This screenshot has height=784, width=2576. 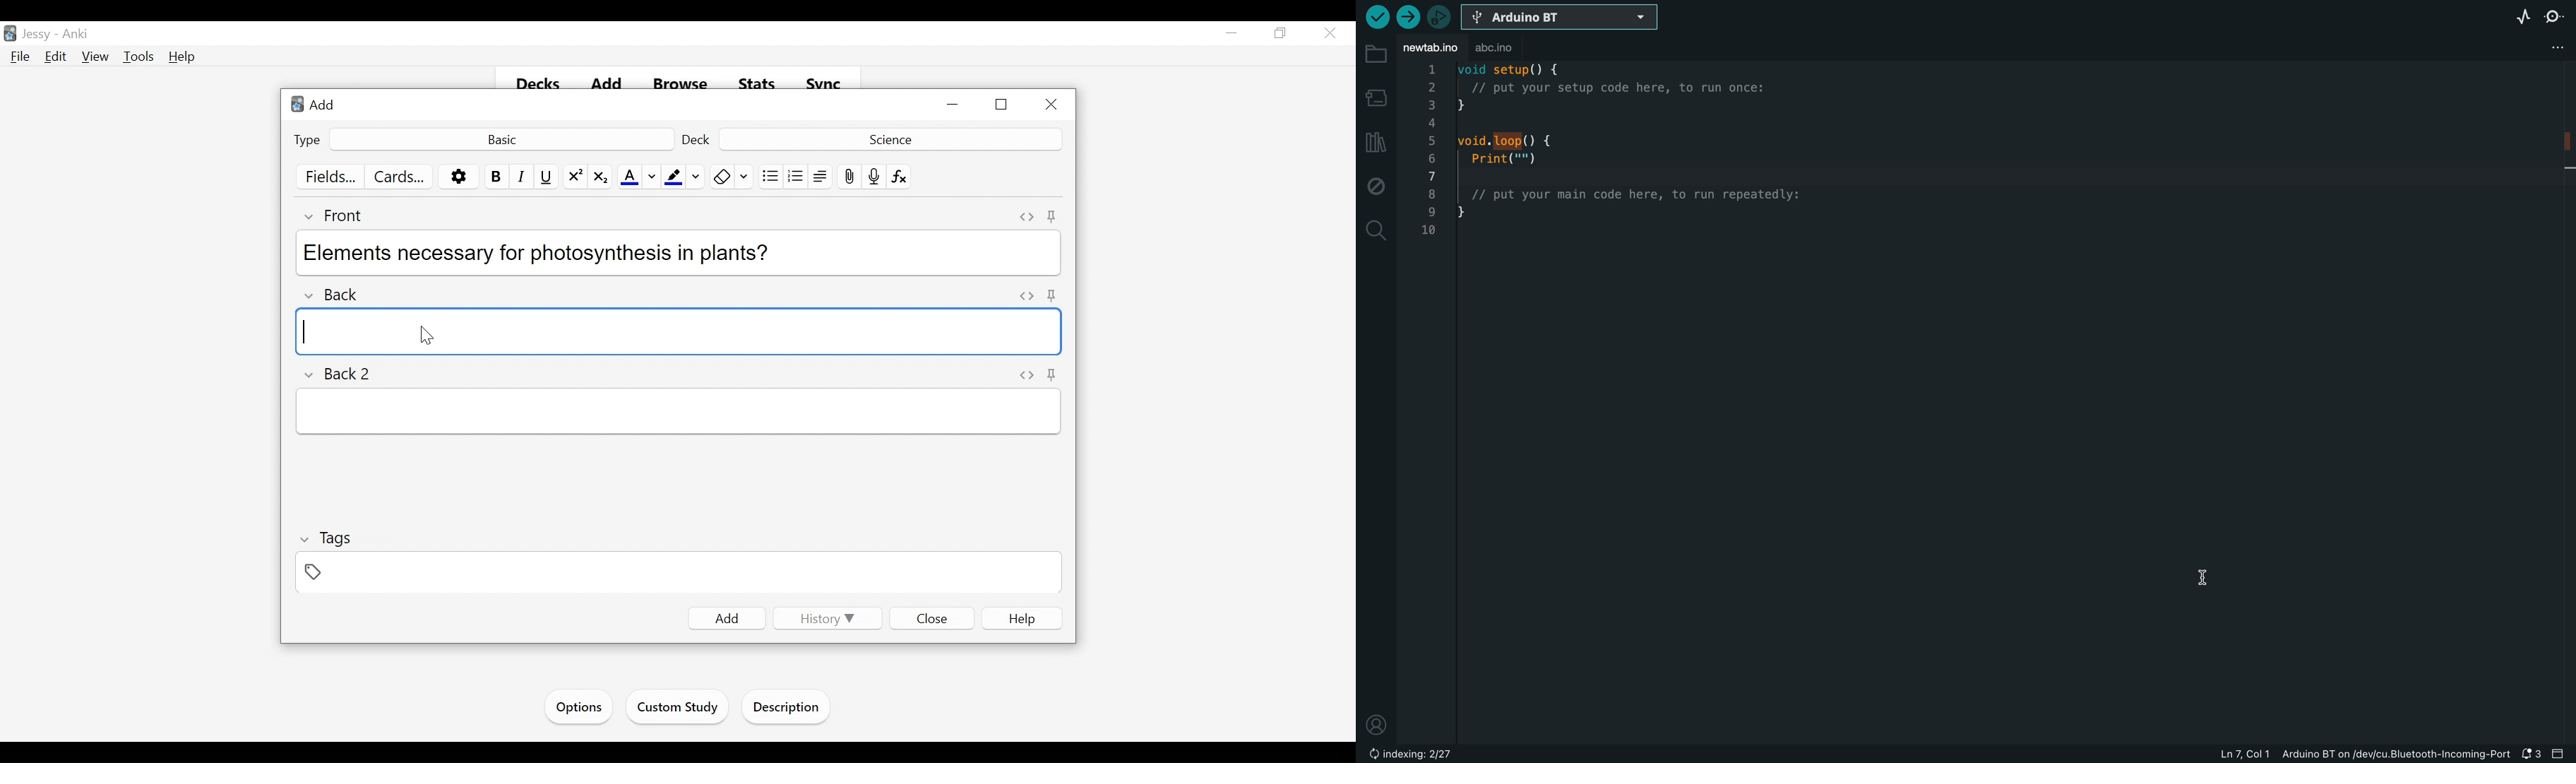 What do you see at coordinates (727, 618) in the screenshot?
I see `Add` at bounding box center [727, 618].